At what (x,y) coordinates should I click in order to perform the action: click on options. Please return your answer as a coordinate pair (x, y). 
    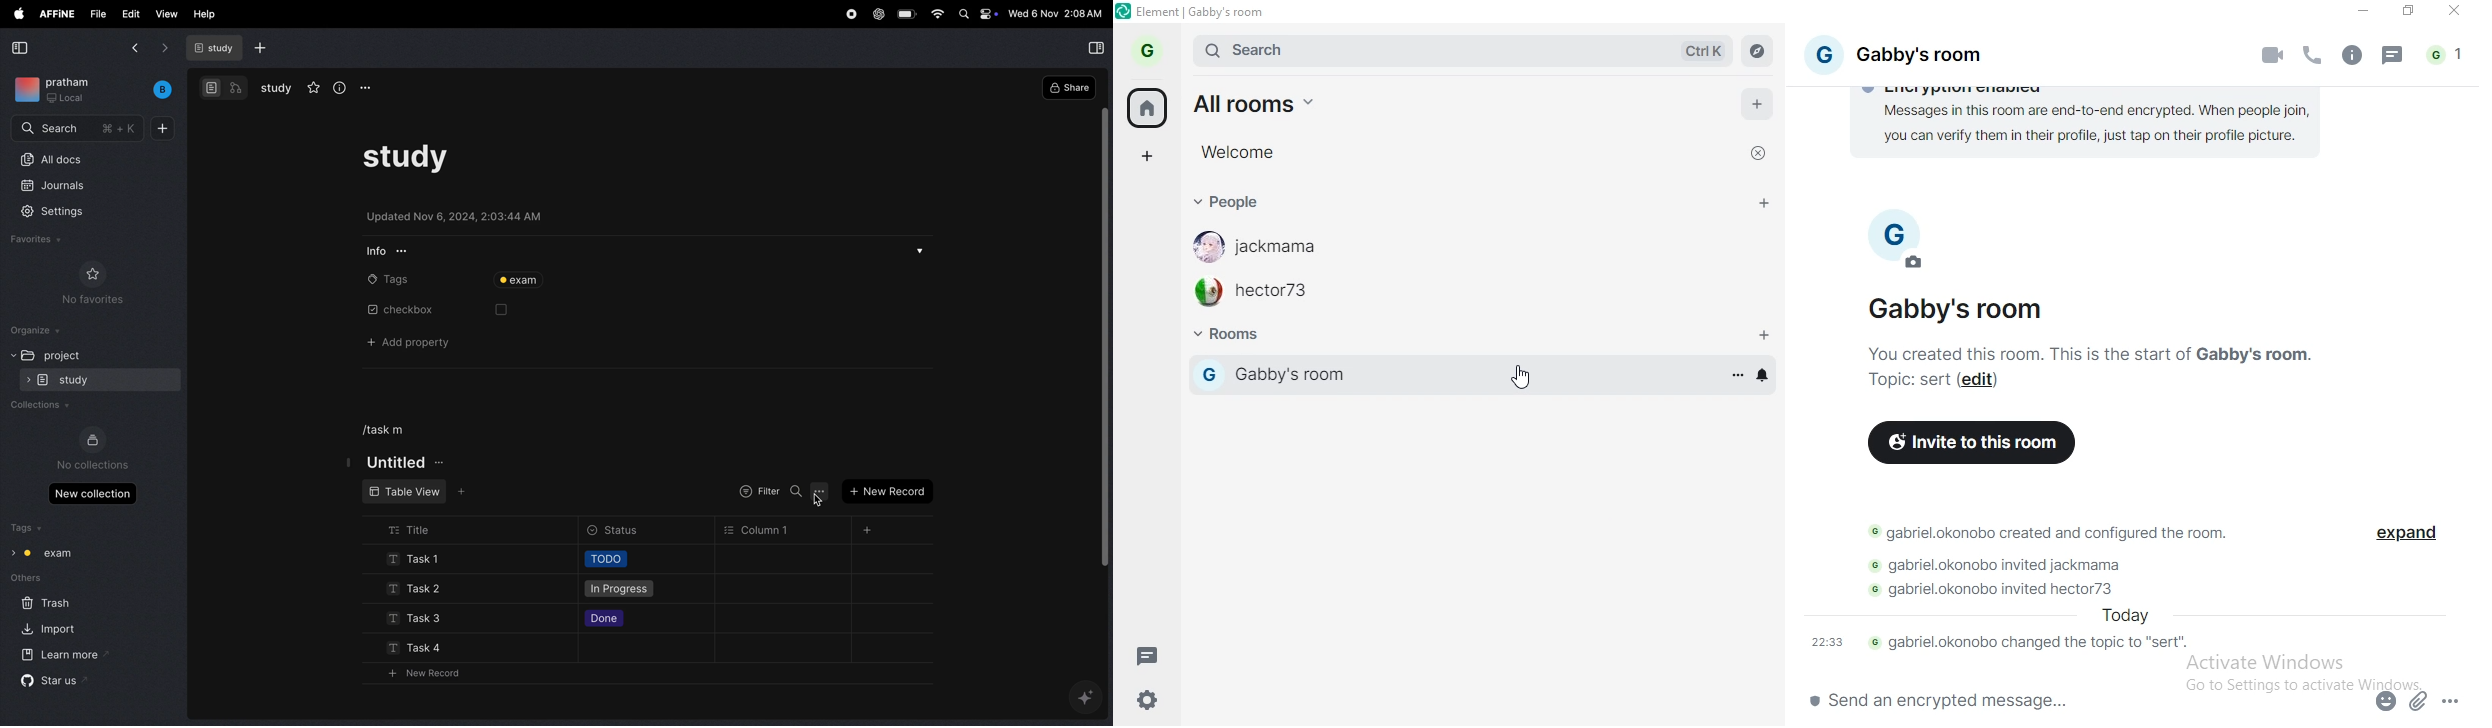
    Looking at the image, I should click on (2453, 697).